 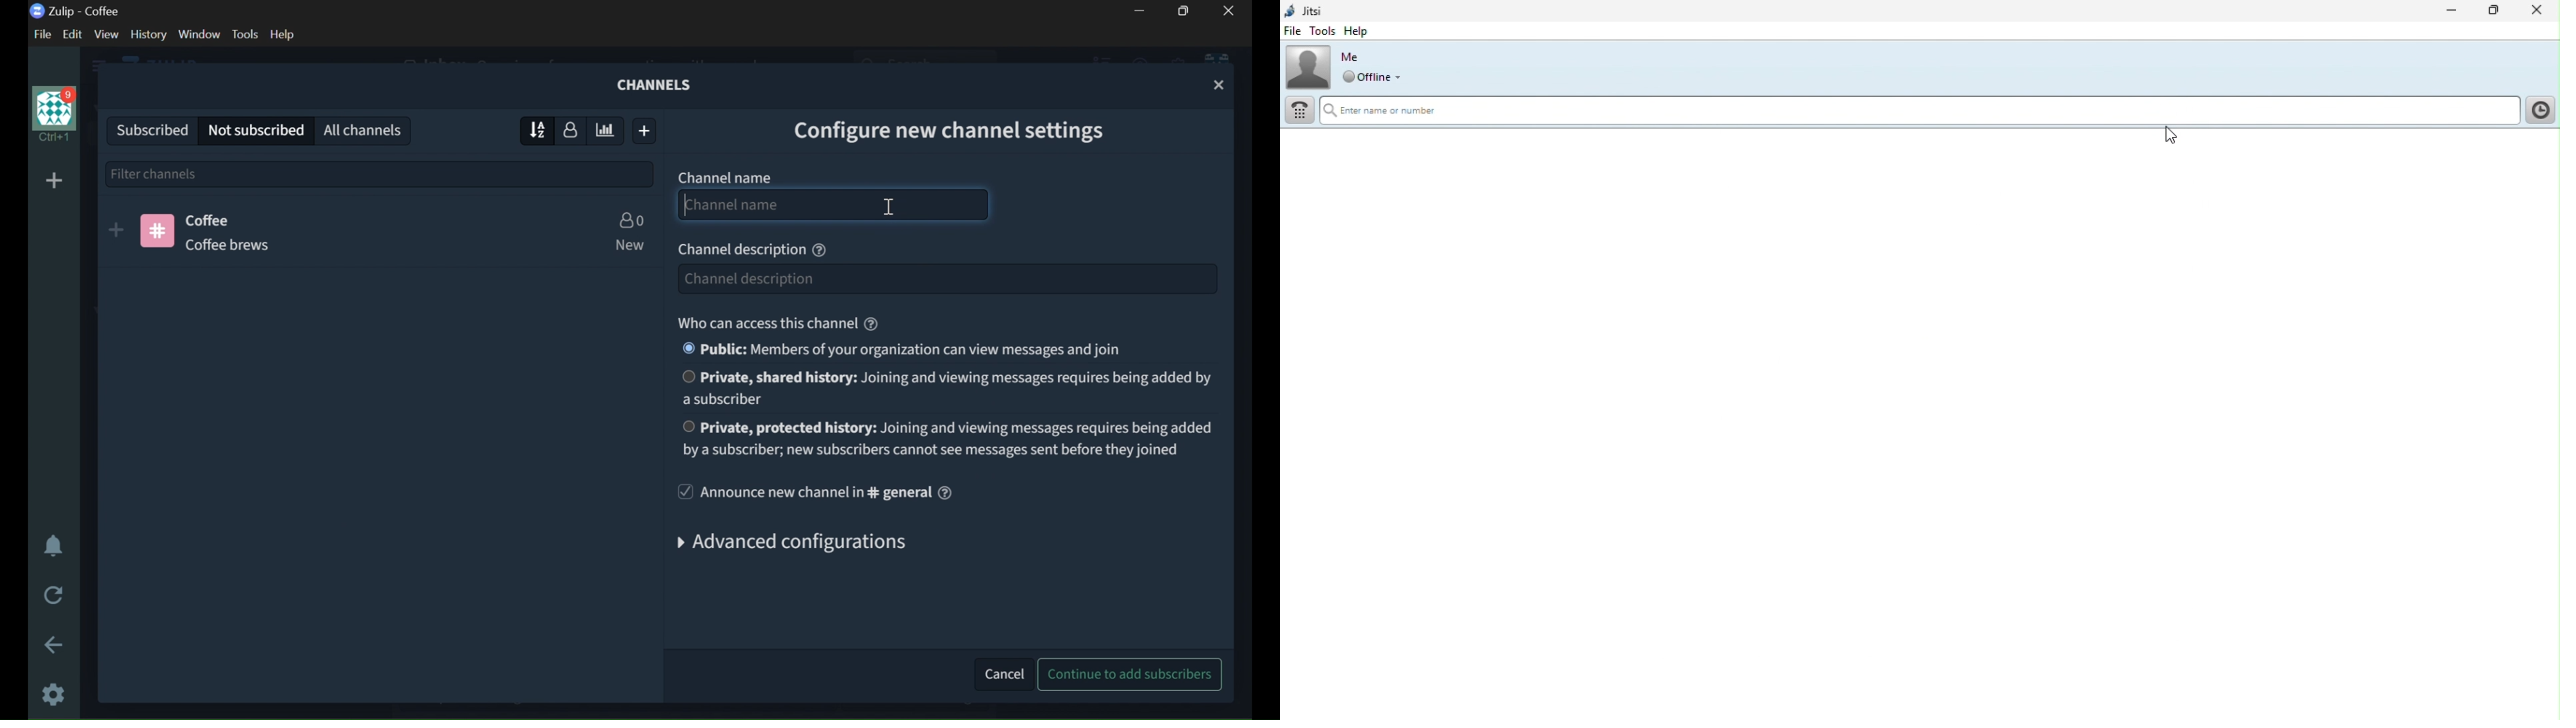 What do you see at coordinates (833, 205) in the screenshot?
I see `add CHANNEL NAME` at bounding box center [833, 205].